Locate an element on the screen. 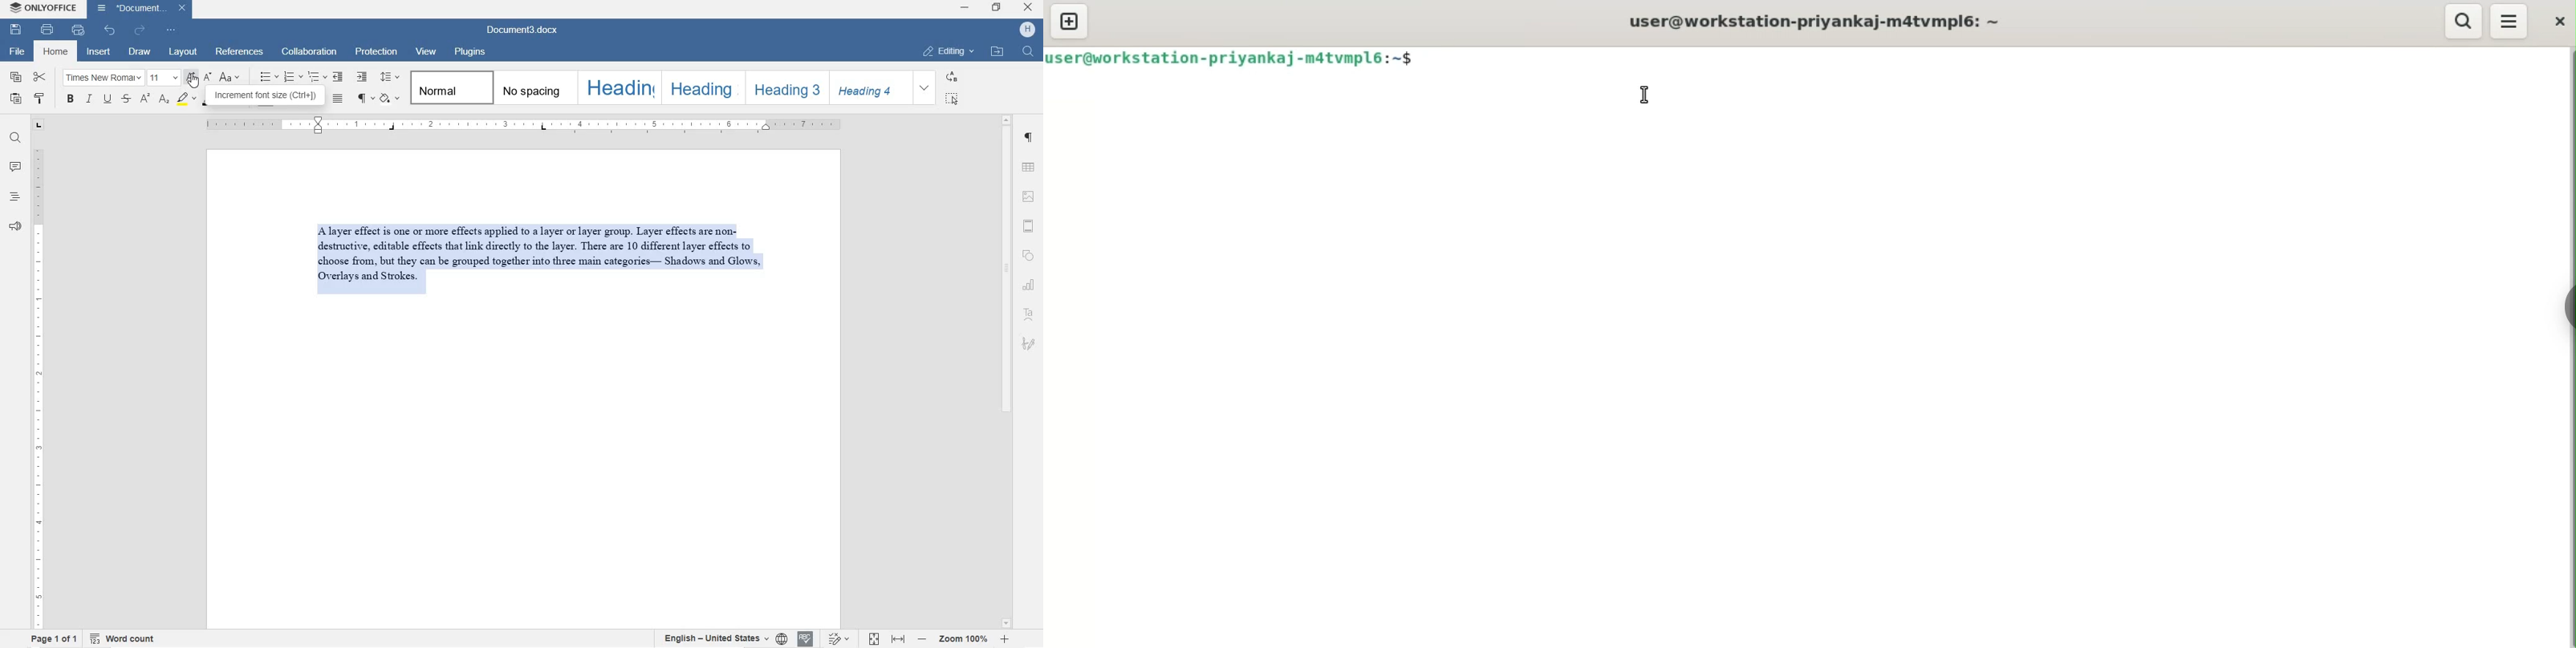  JUSTIFIED is located at coordinates (338, 98).